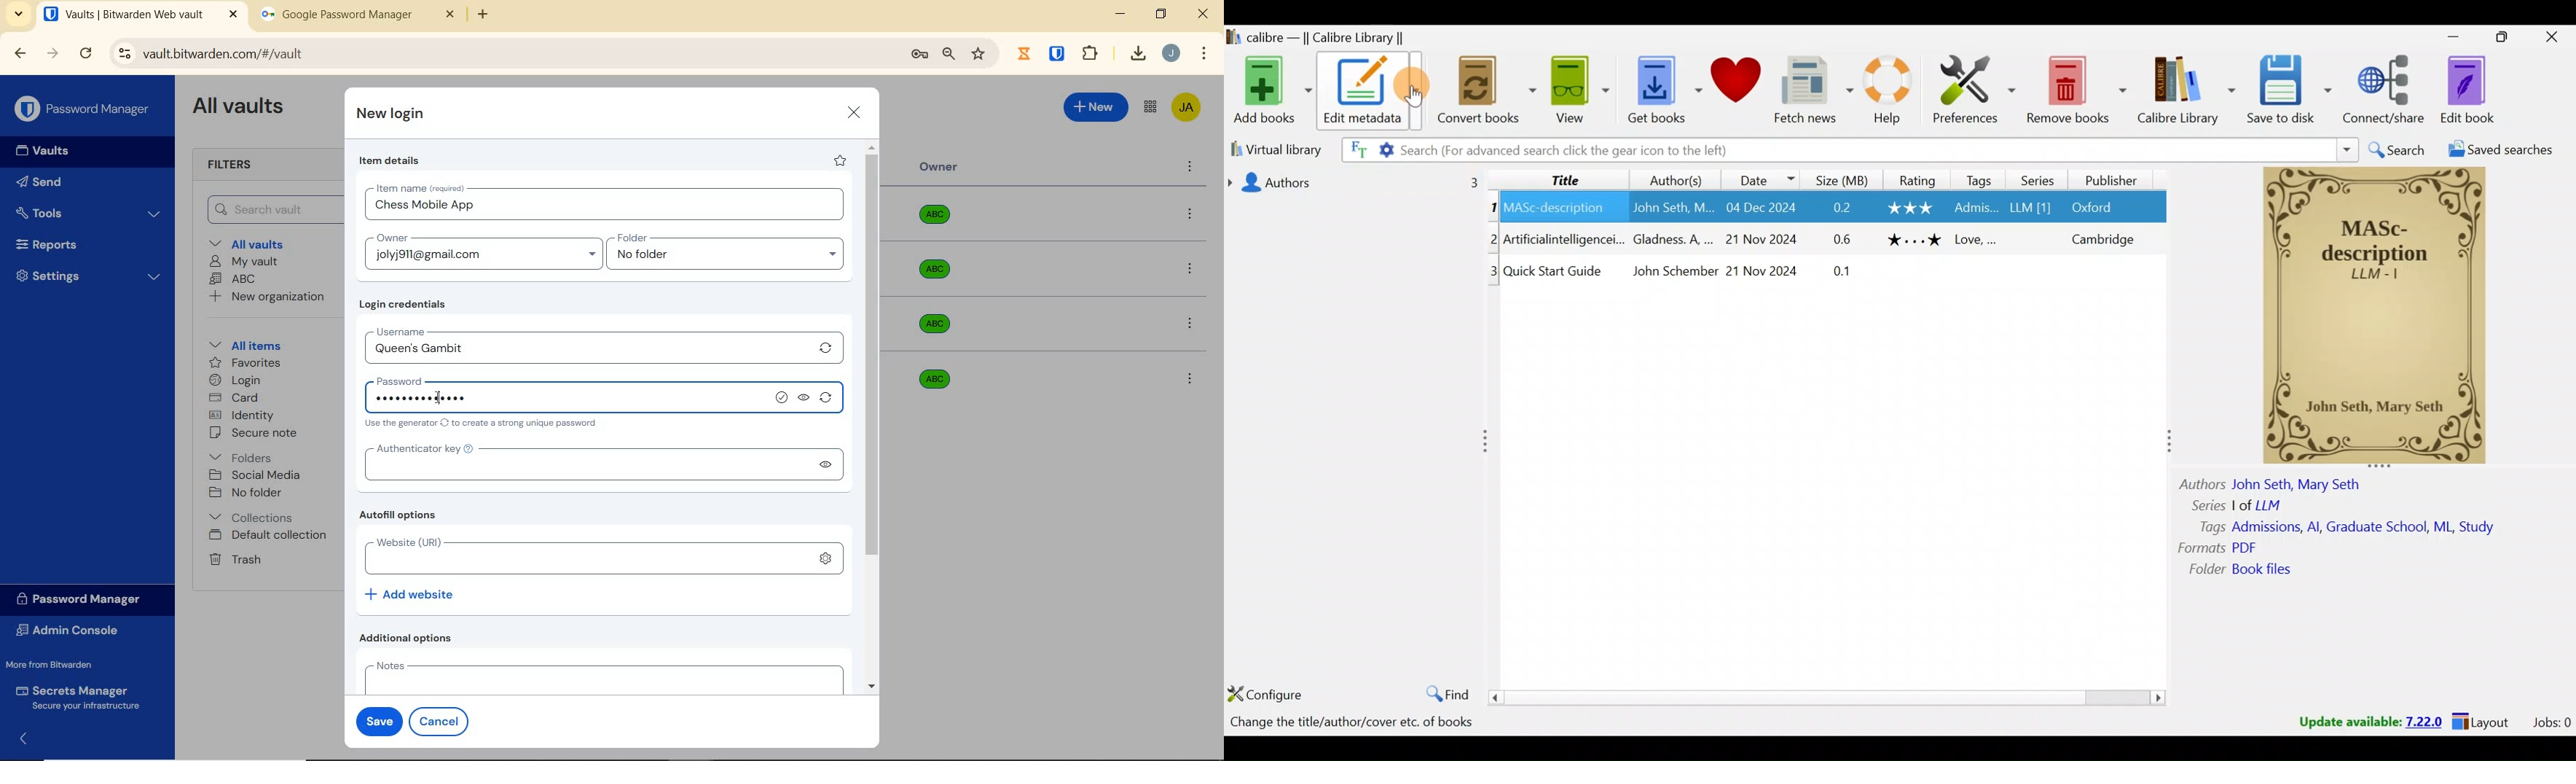 The image size is (2576, 784). What do you see at coordinates (1911, 209) in the screenshot?
I see `` at bounding box center [1911, 209].